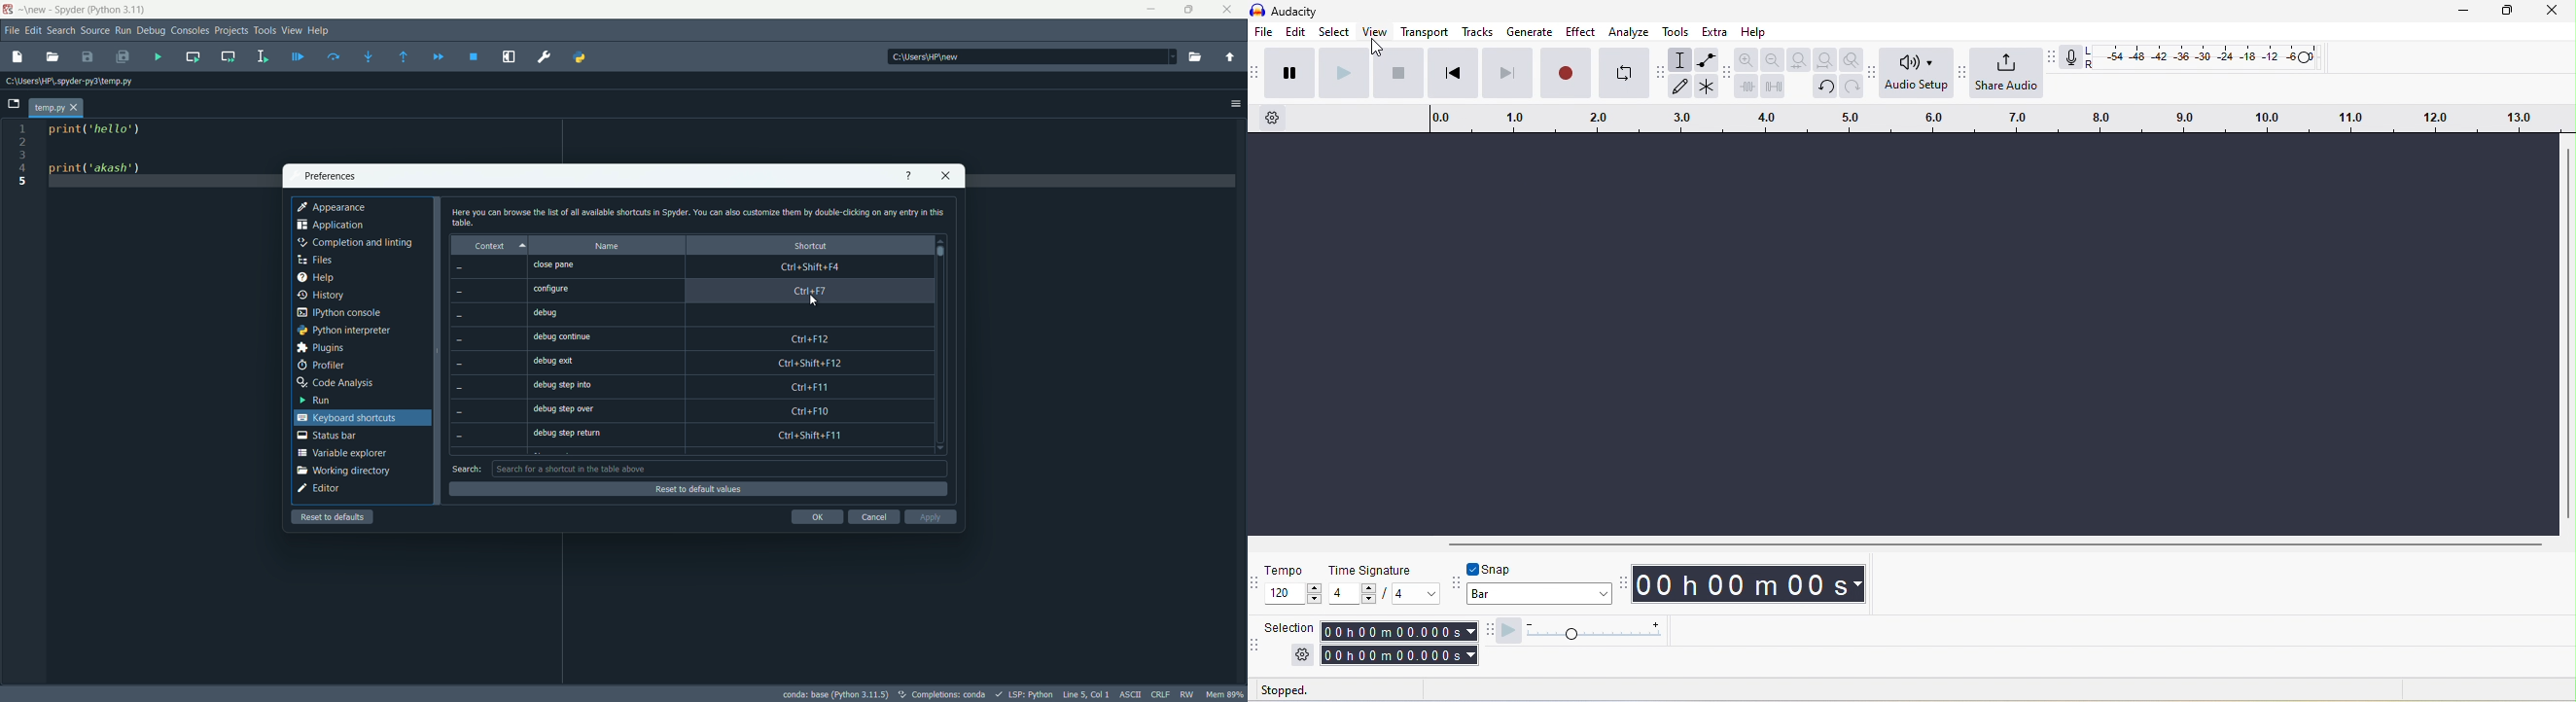 The image size is (2576, 728). I want to click on audacity transport toolbar, so click(1256, 74).